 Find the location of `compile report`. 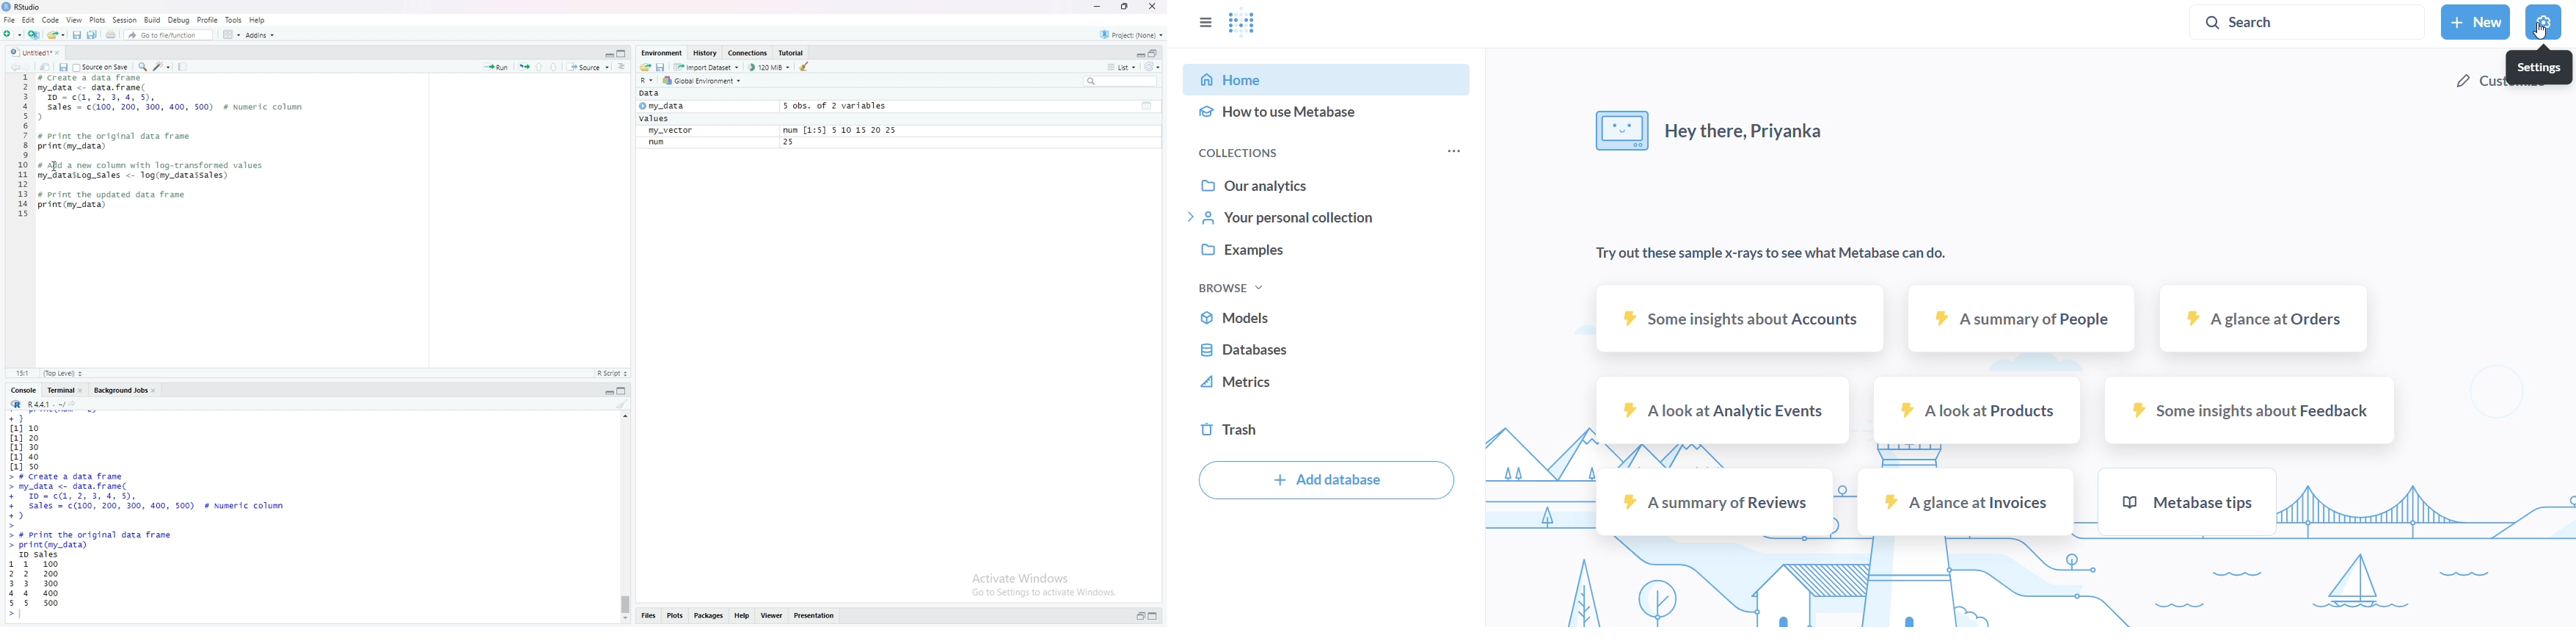

compile report is located at coordinates (184, 67).